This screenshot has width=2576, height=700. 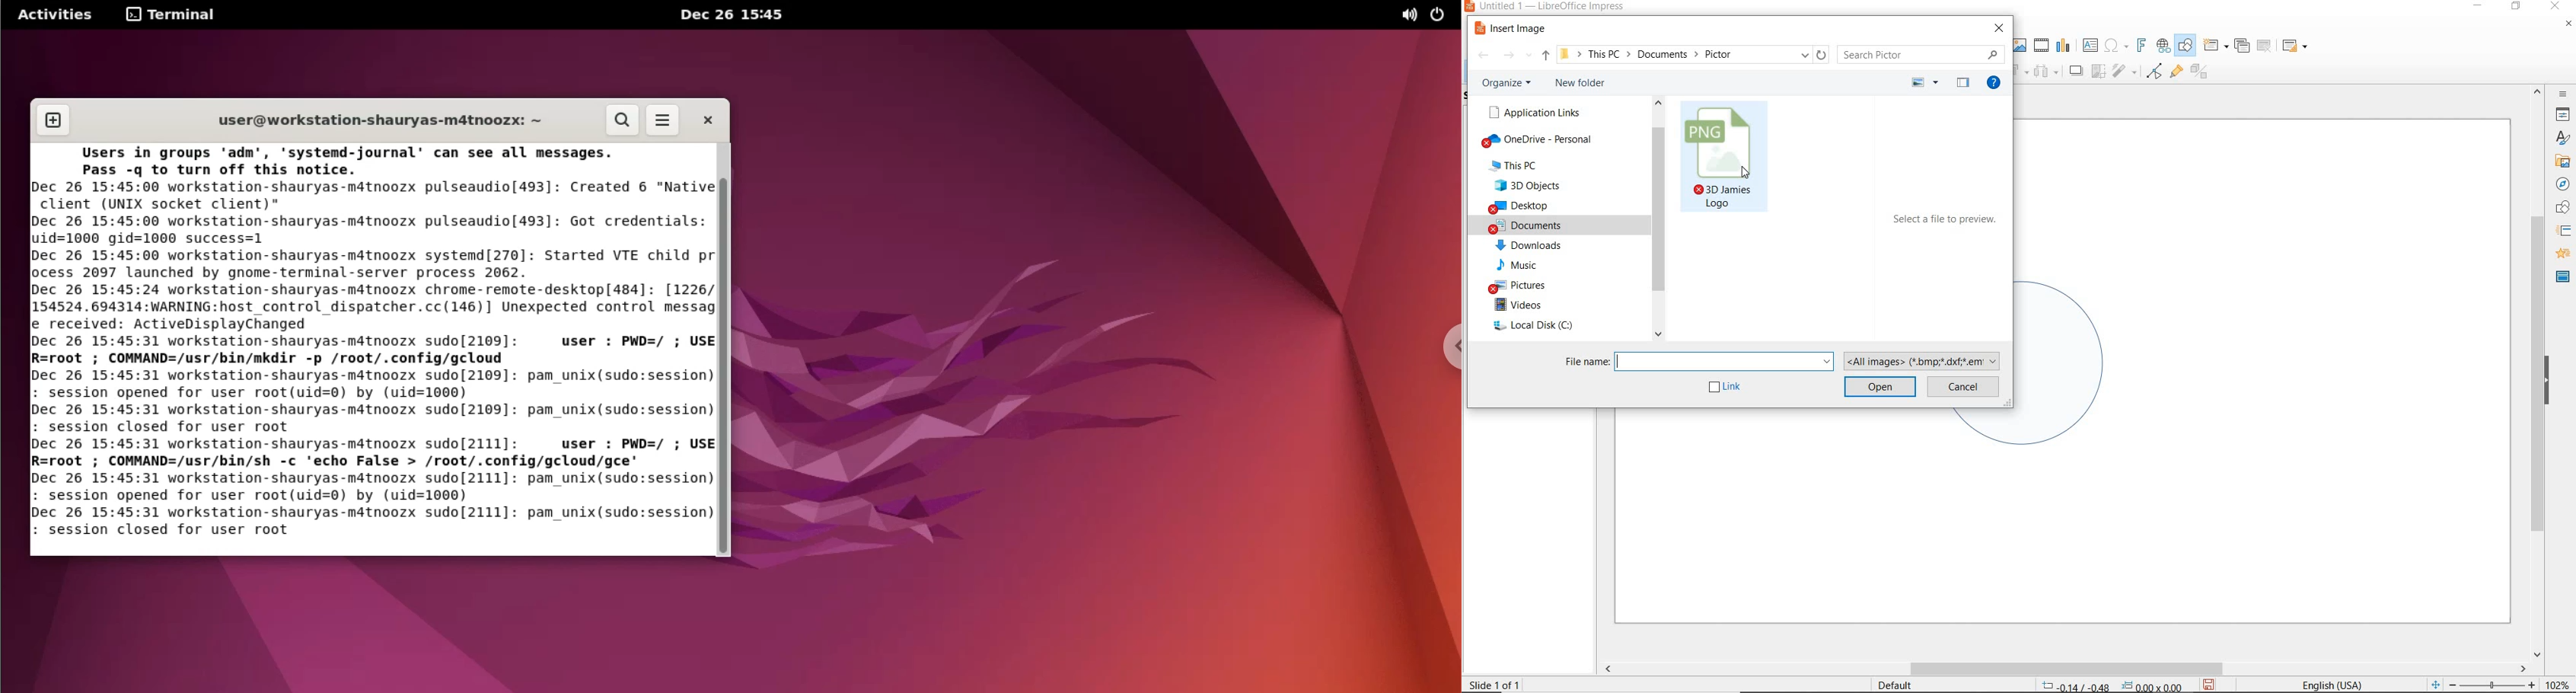 What do you see at coordinates (1538, 185) in the screenshot?
I see `3d objects` at bounding box center [1538, 185].